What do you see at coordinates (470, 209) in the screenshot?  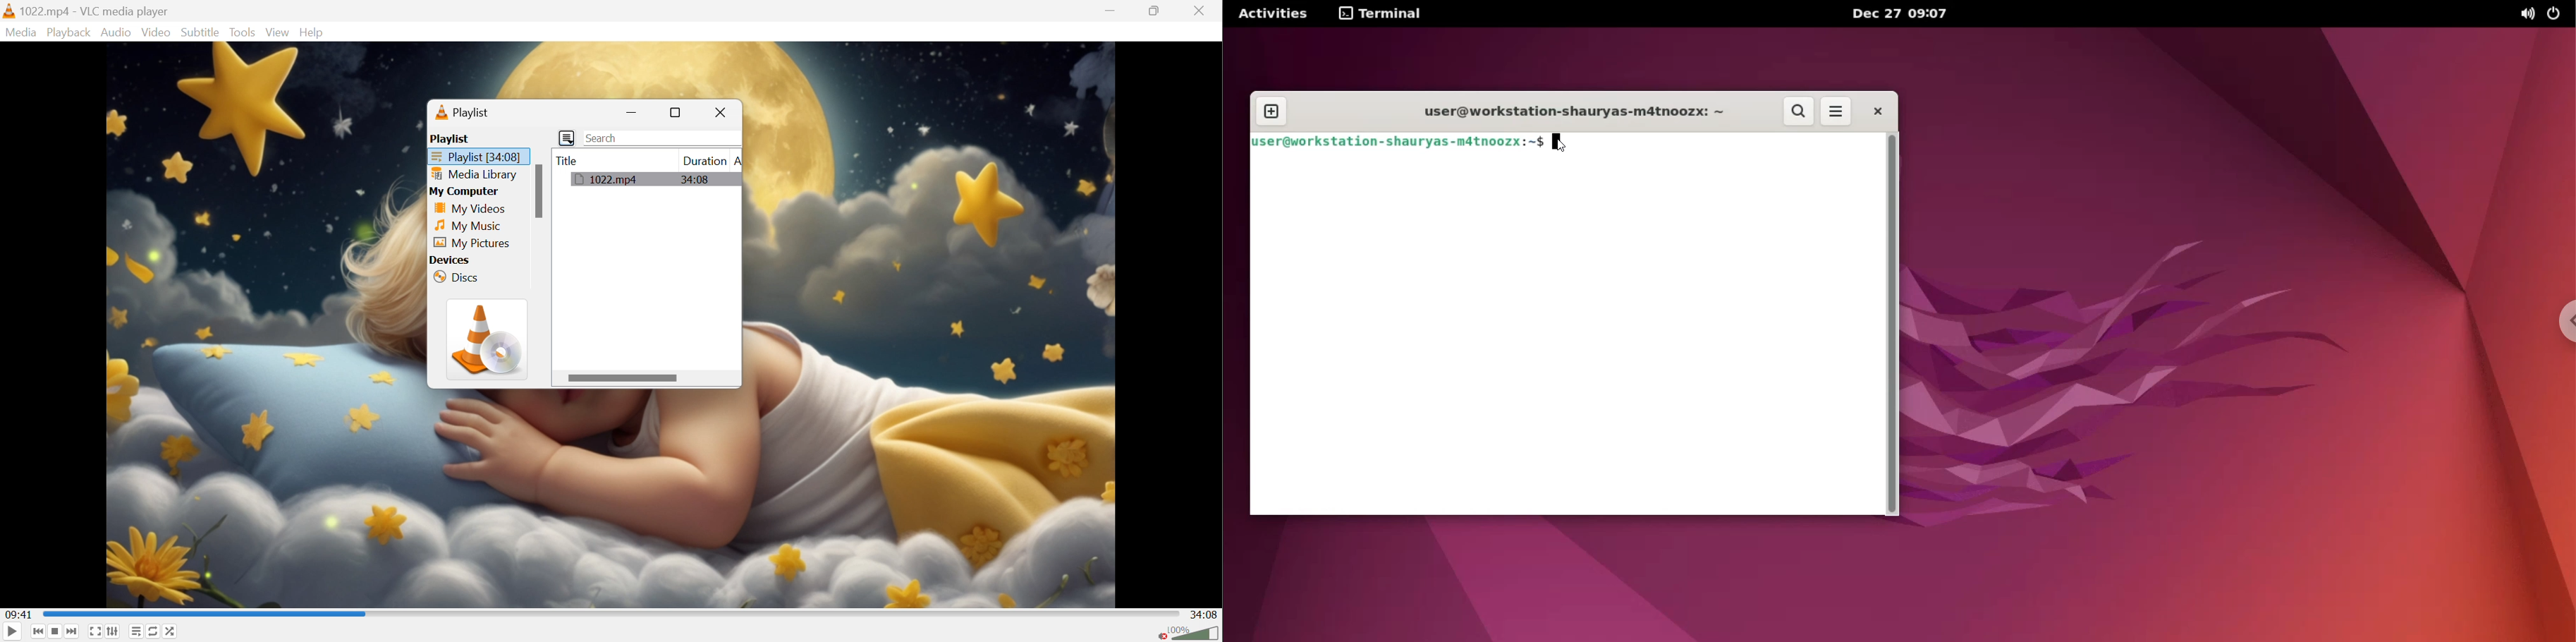 I see `My Videos` at bounding box center [470, 209].